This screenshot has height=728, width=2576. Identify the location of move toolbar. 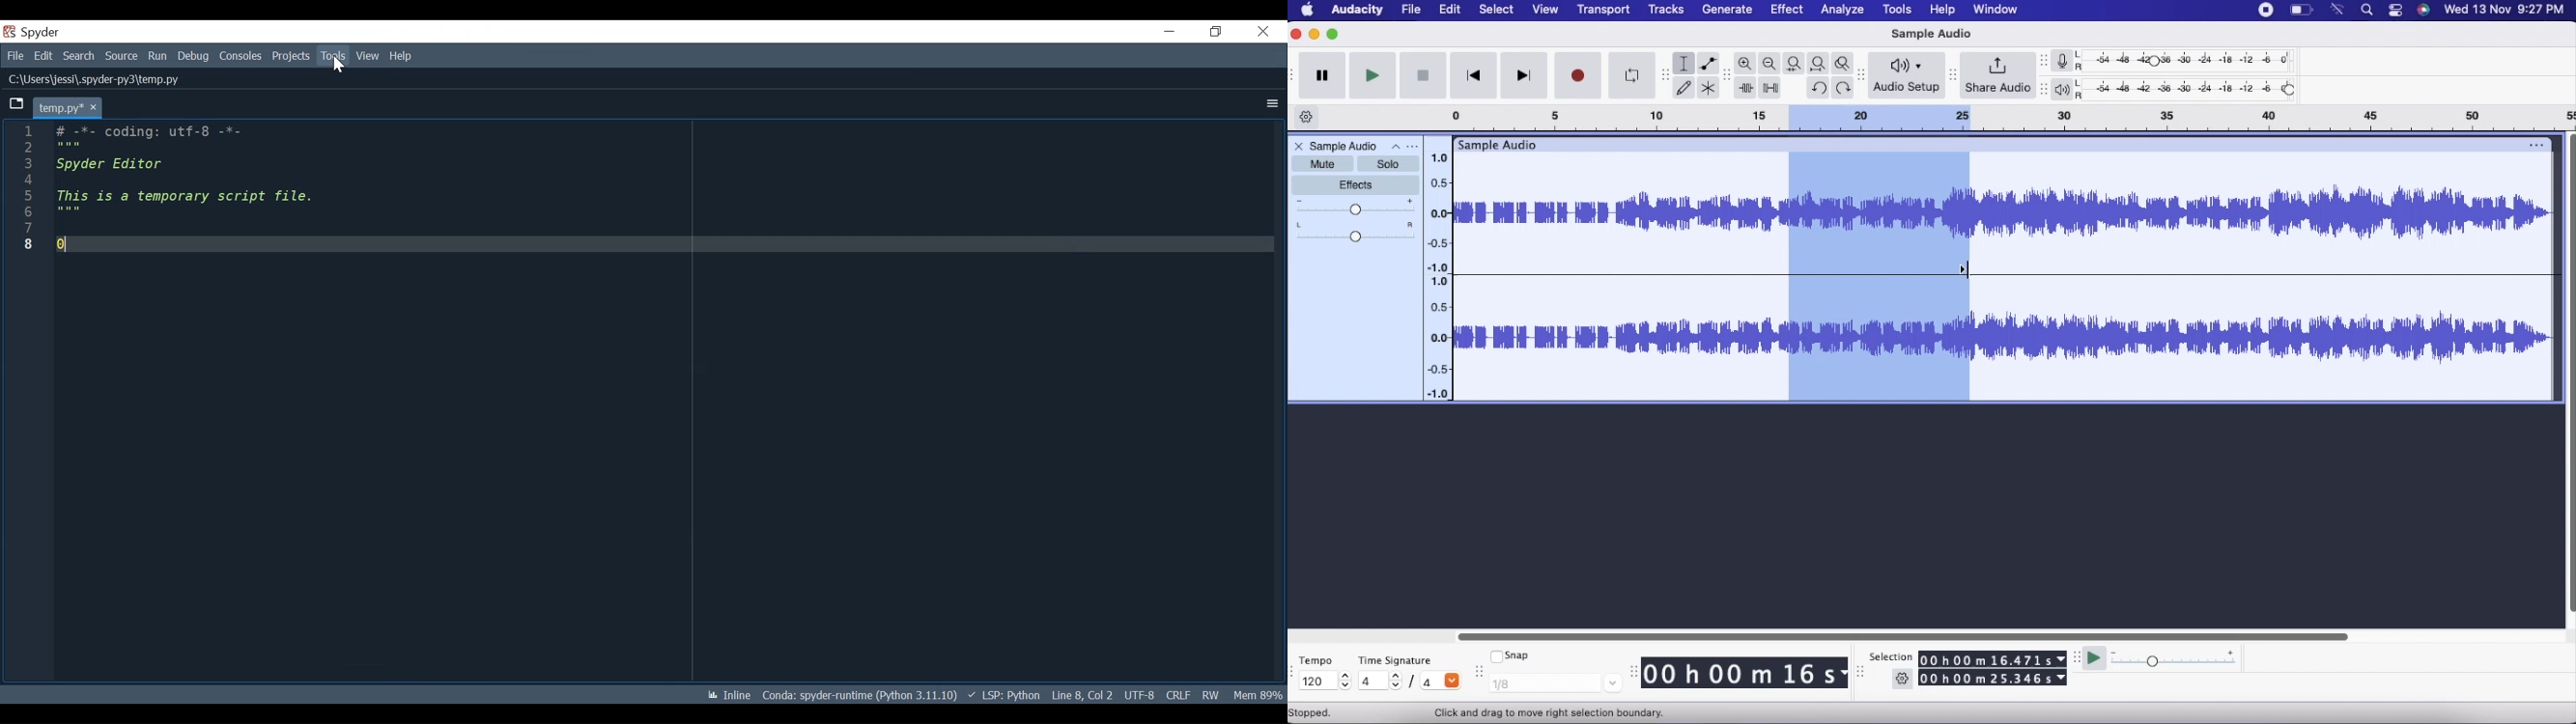
(1863, 77).